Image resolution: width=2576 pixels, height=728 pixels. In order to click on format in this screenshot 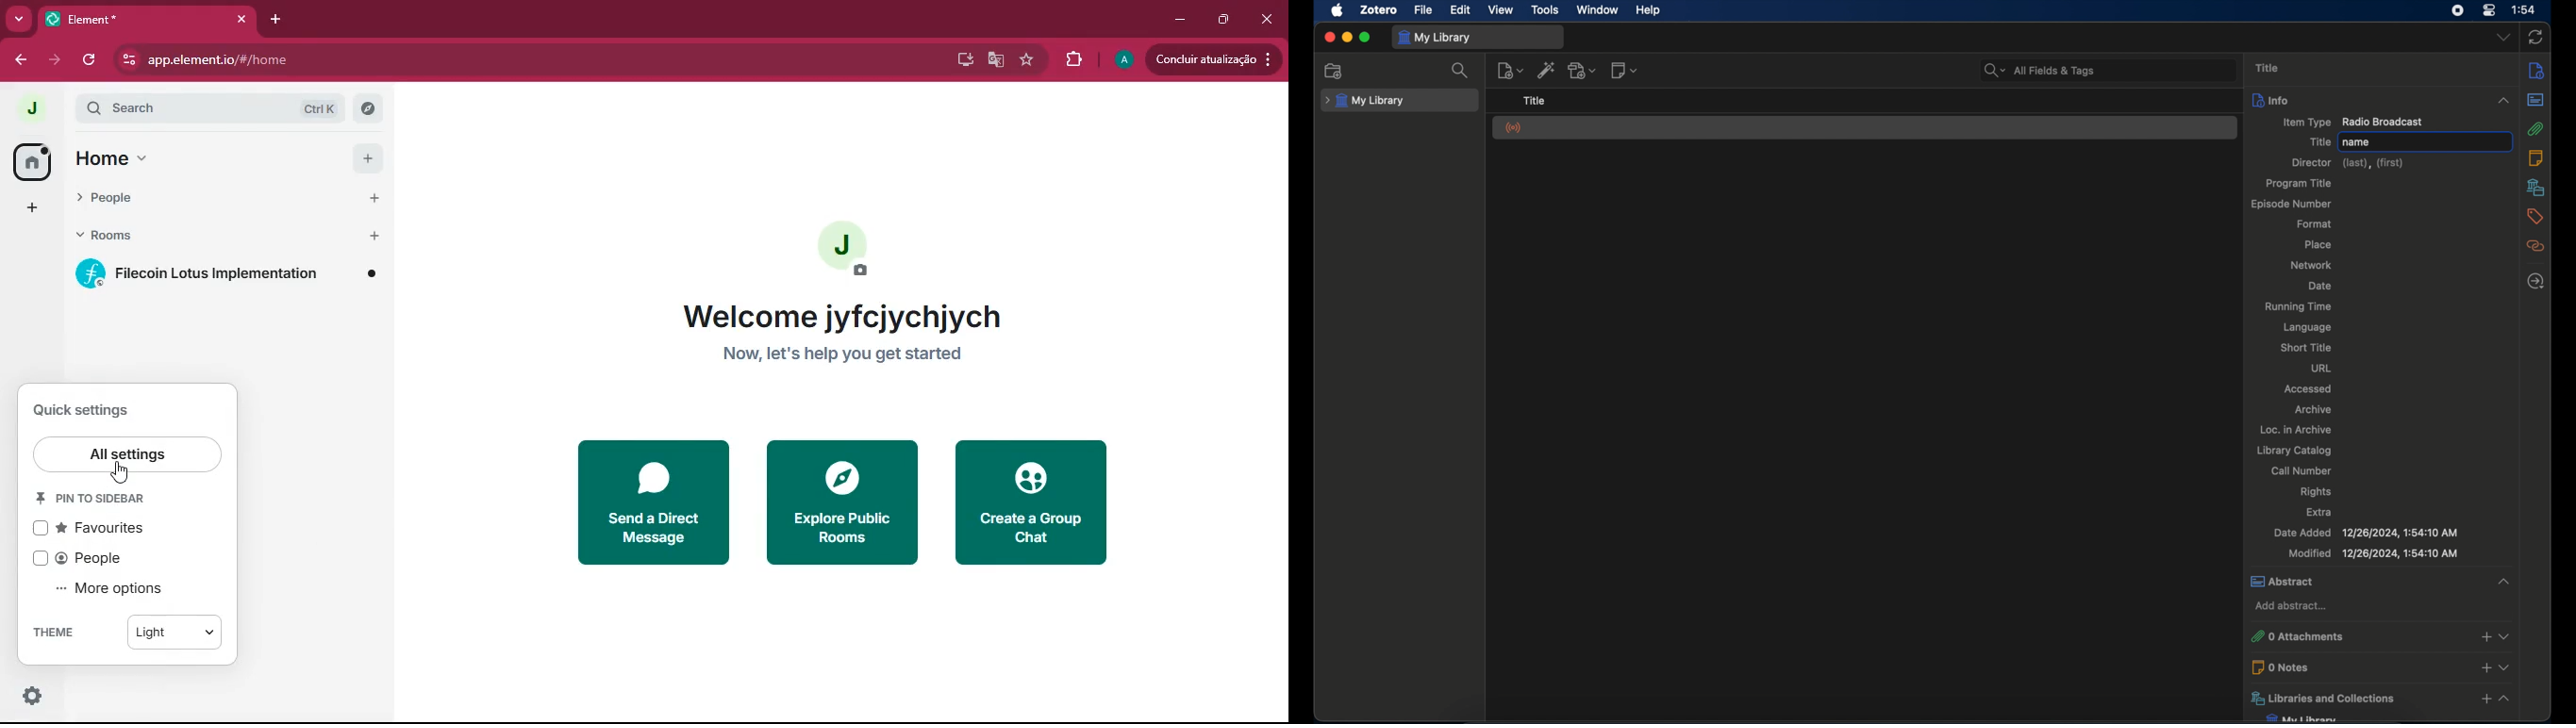, I will do `click(2315, 225)`.